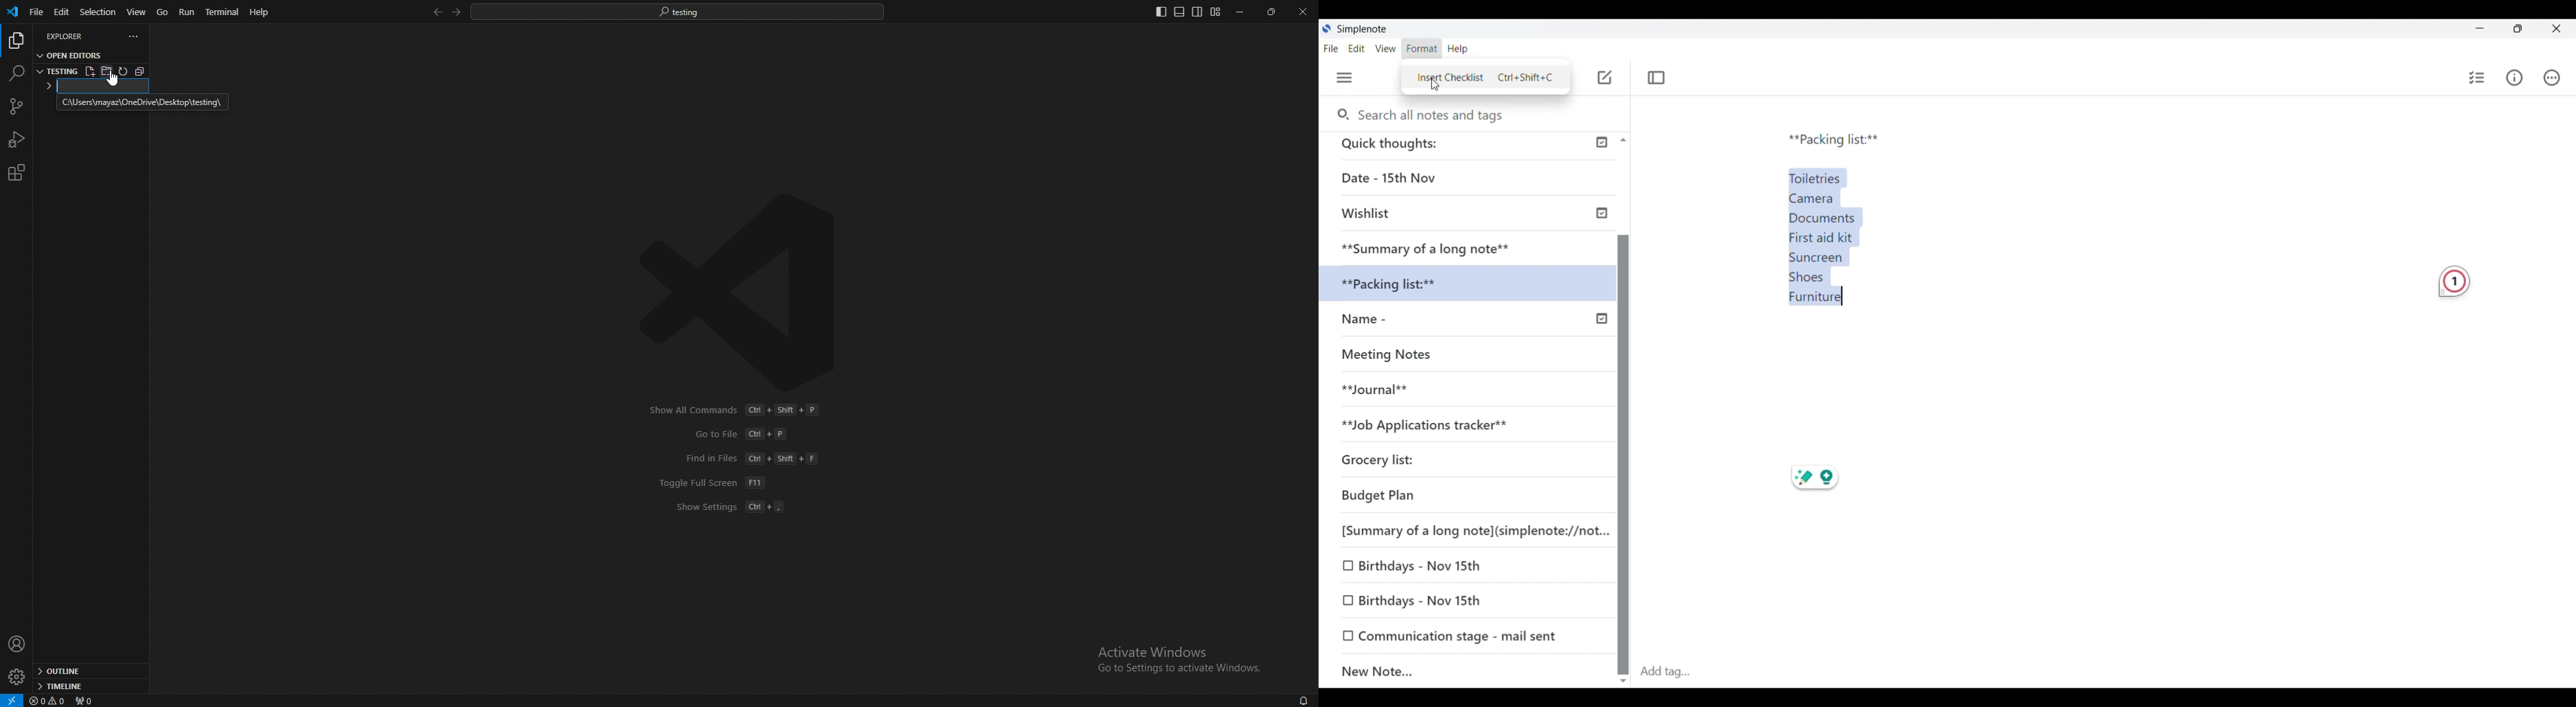  I want to click on cursor, so click(1434, 85).